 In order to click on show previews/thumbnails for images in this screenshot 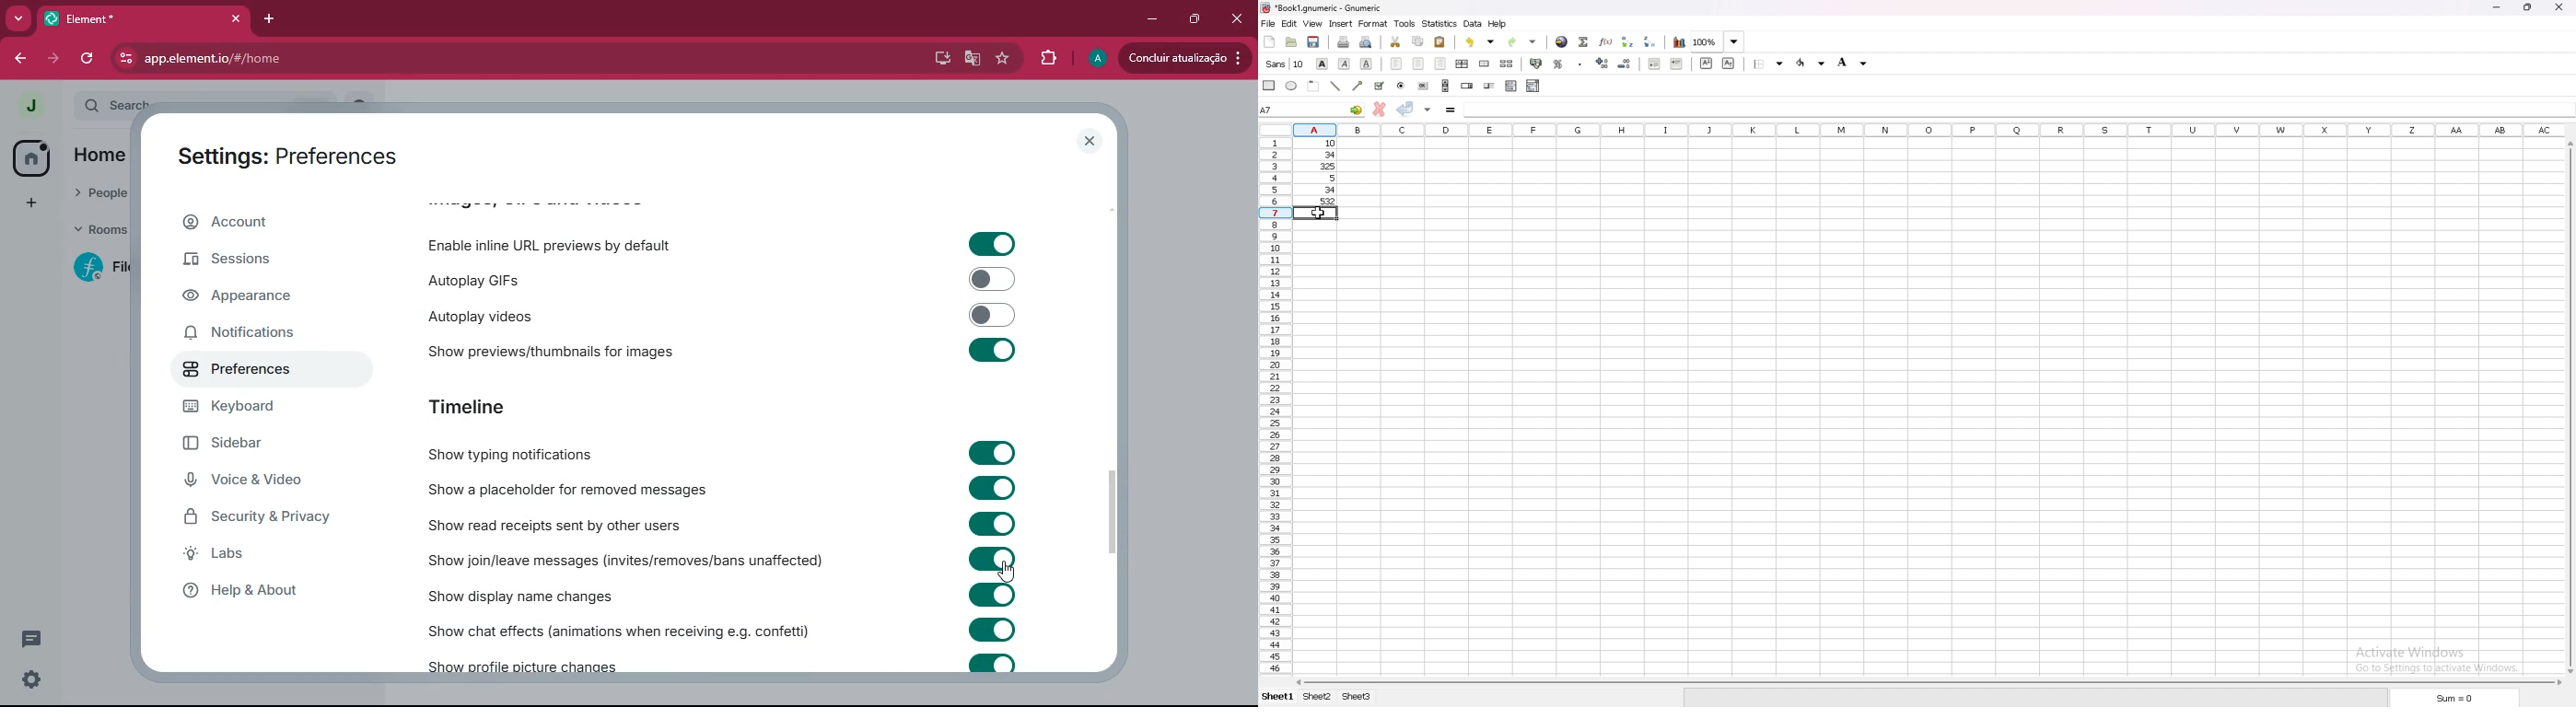, I will do `click(545, 349)`.